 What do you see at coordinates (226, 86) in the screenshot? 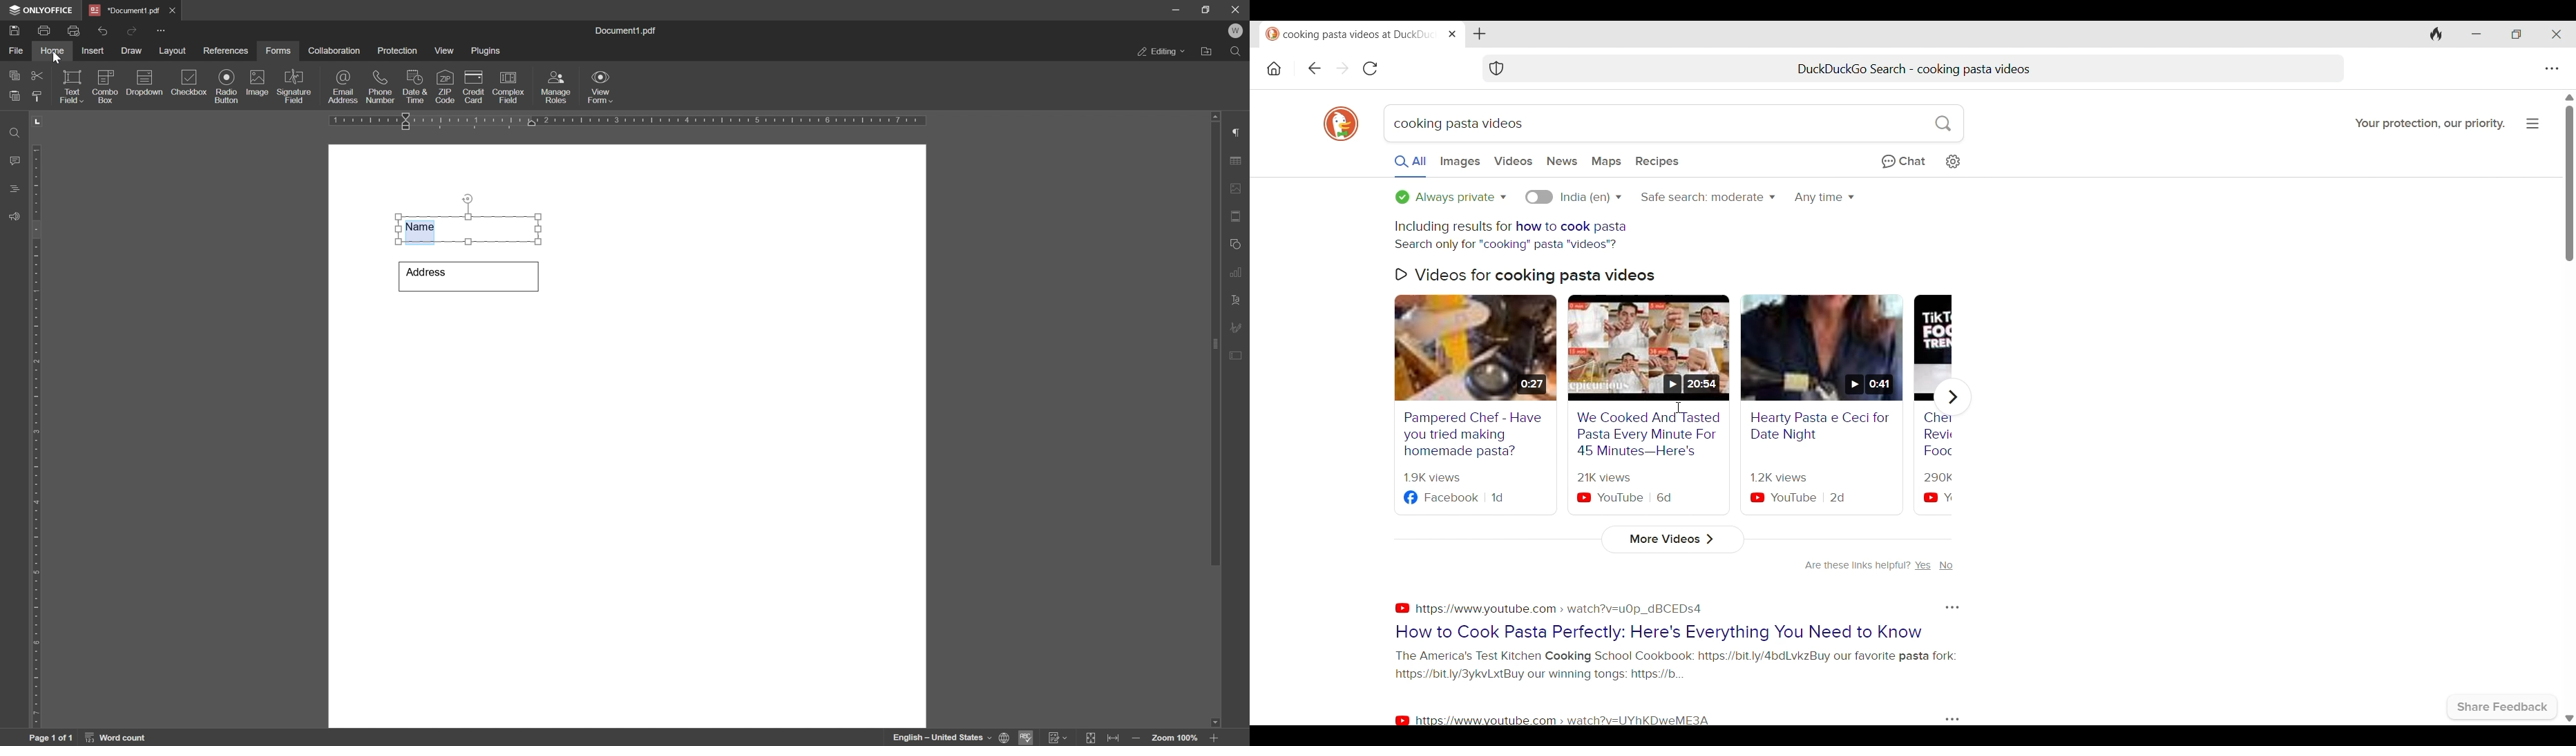
I see `radio button` at bounding box center [226, 86].